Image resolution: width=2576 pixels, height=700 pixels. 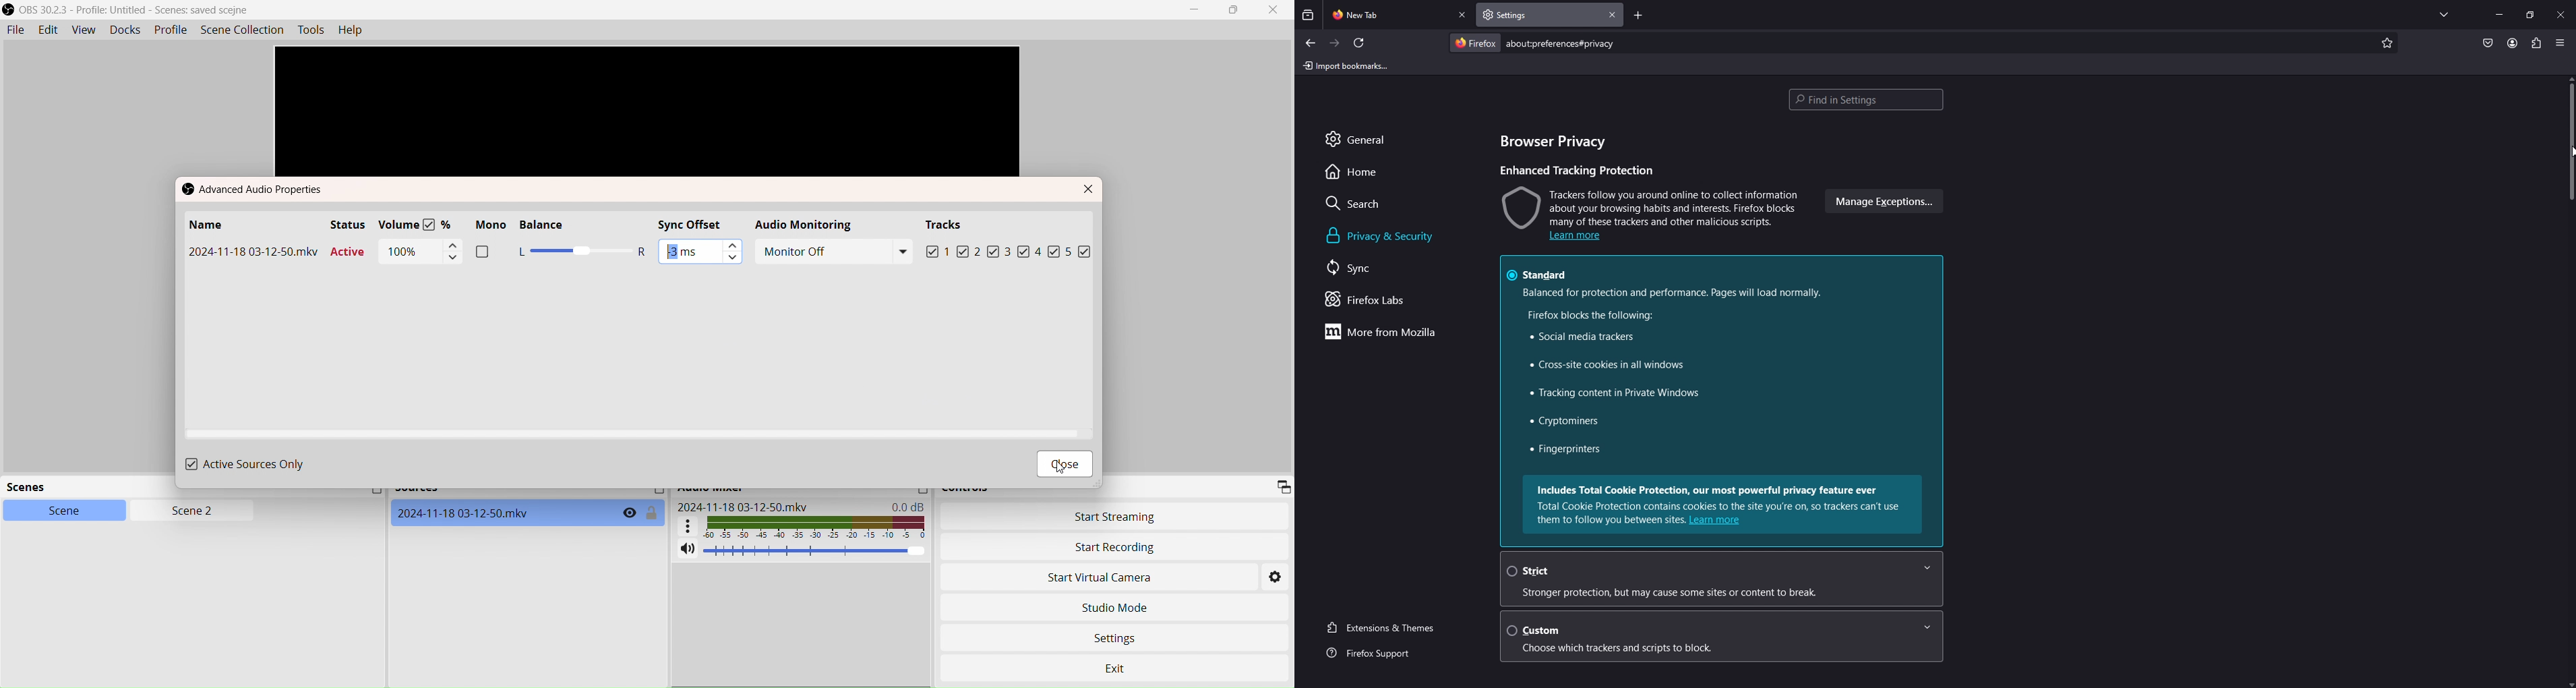 I want to click on Scene 2, so click(x=186, y=511).